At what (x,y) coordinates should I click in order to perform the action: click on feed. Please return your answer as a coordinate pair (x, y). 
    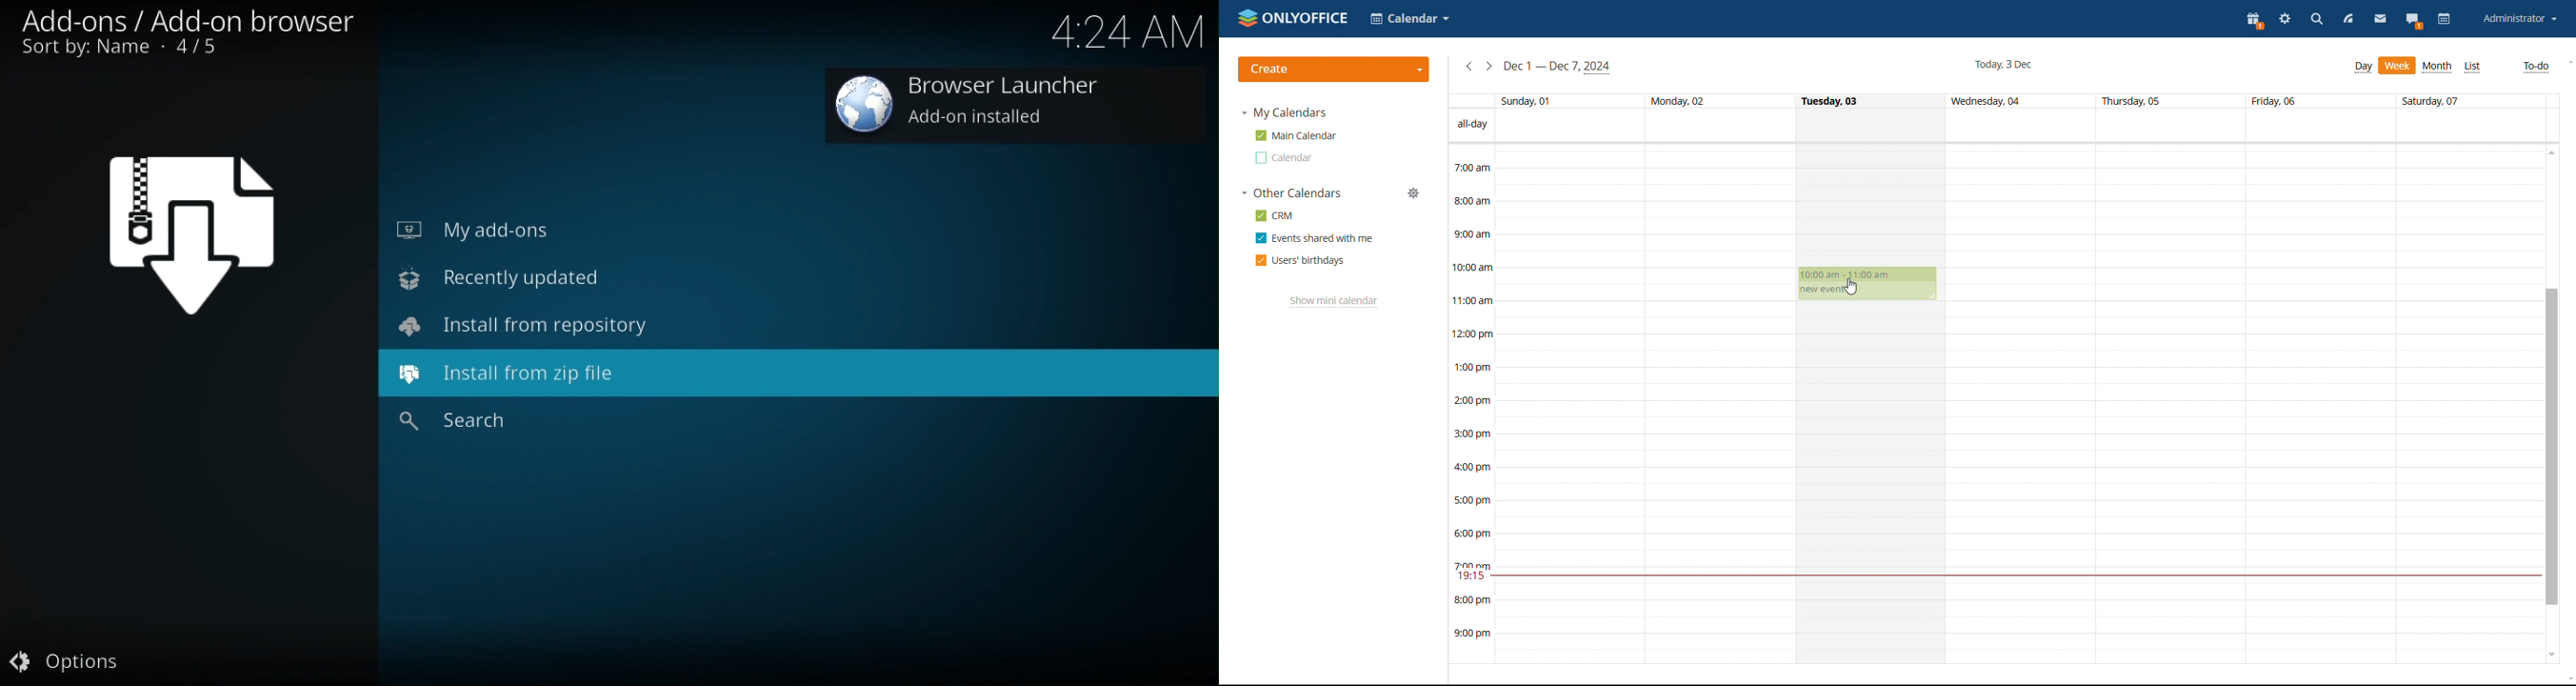
    Looking at the image, I should click on (2349, 20).